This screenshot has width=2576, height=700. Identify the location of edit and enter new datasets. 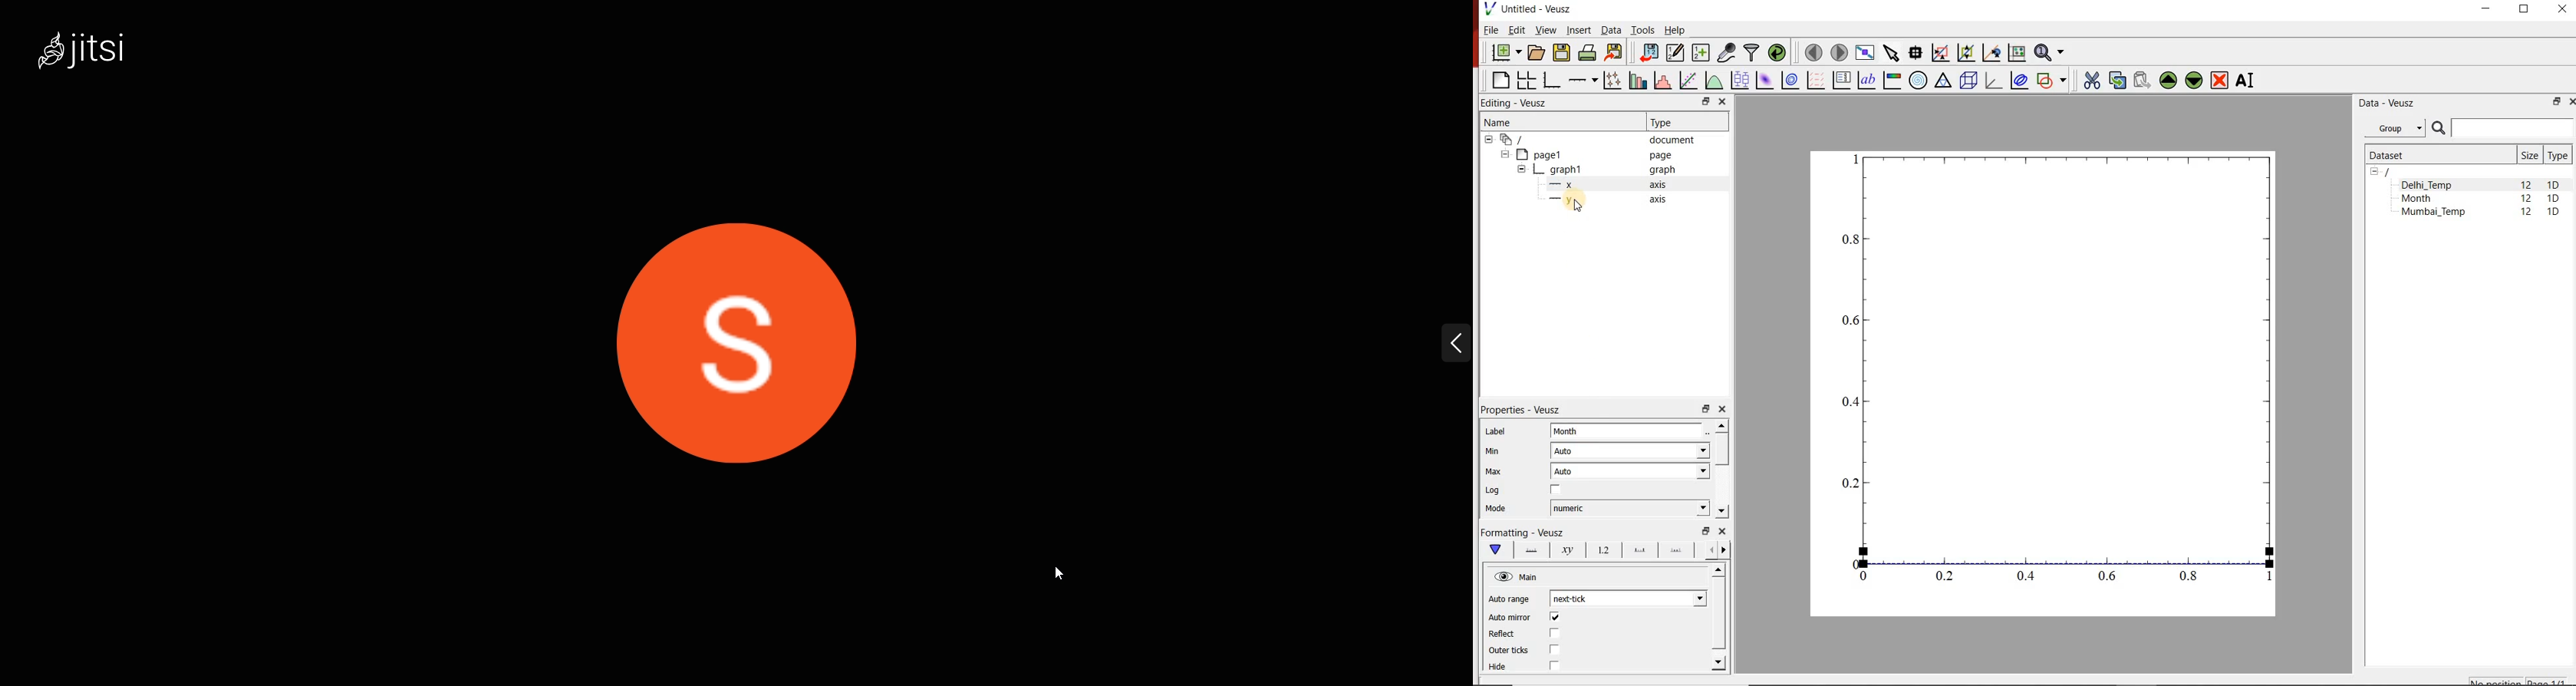
(1675, 53).